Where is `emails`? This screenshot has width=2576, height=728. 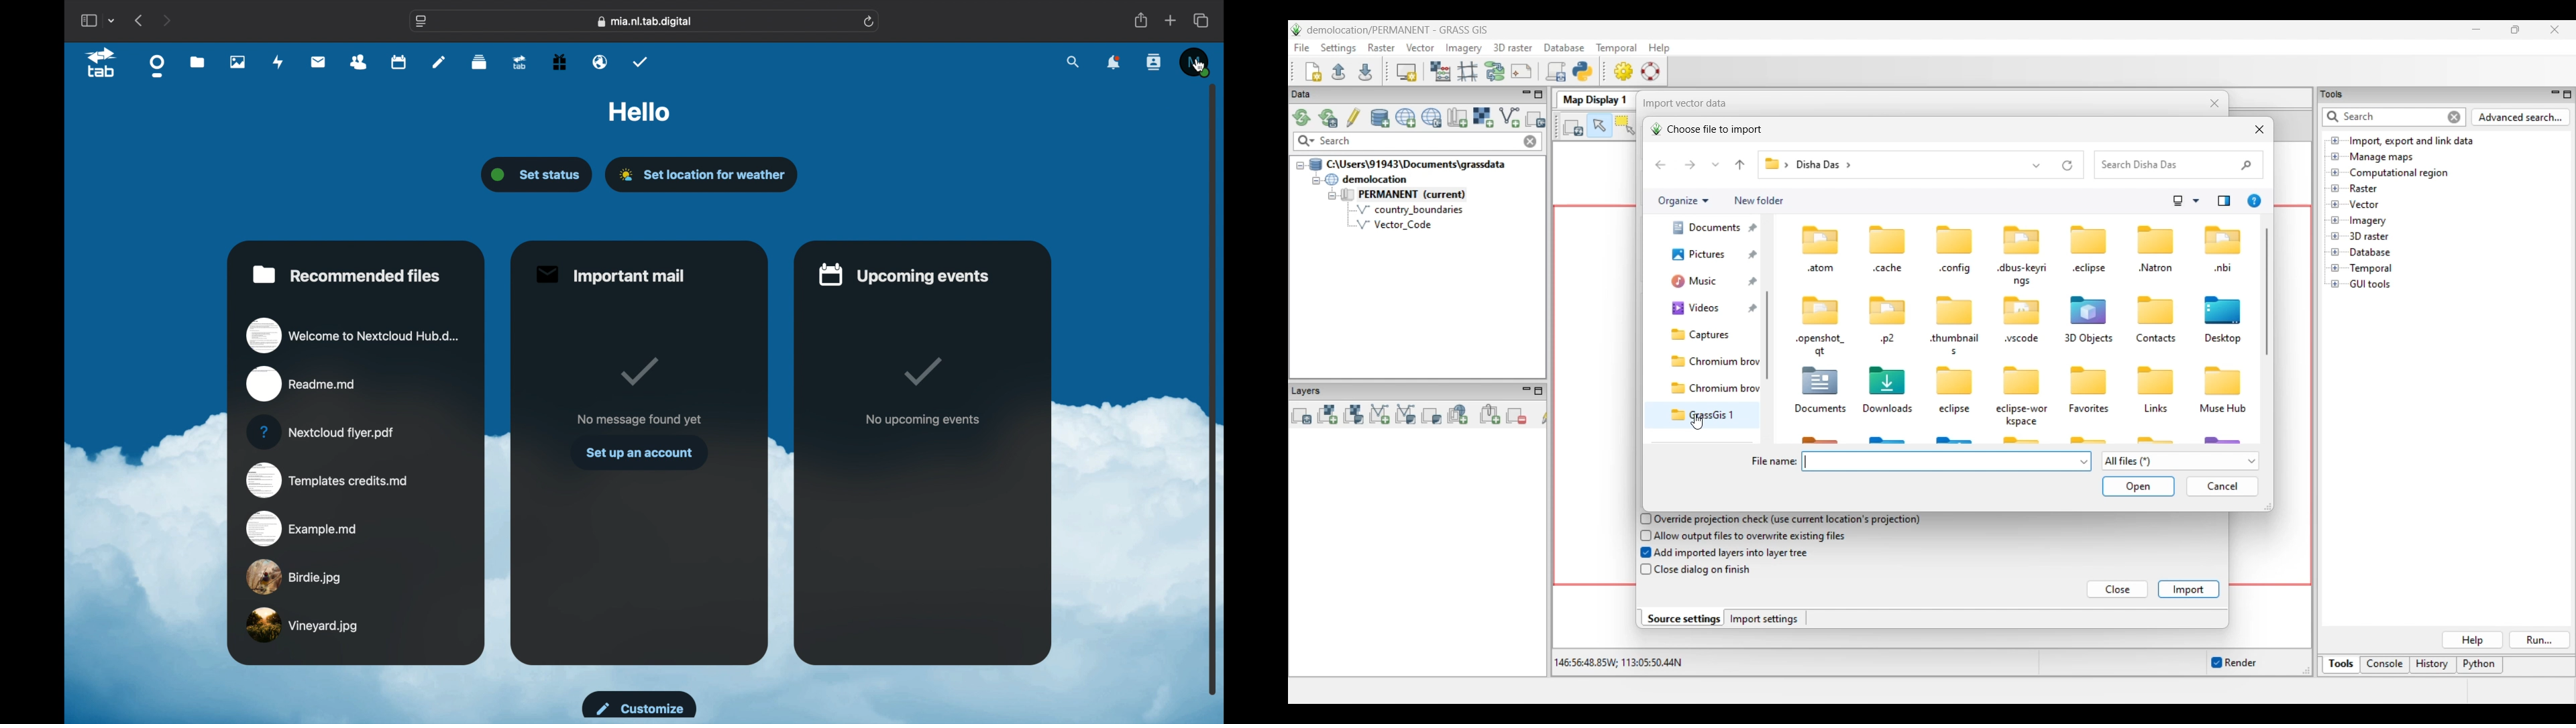 emails is located at coordinates (600, 62).